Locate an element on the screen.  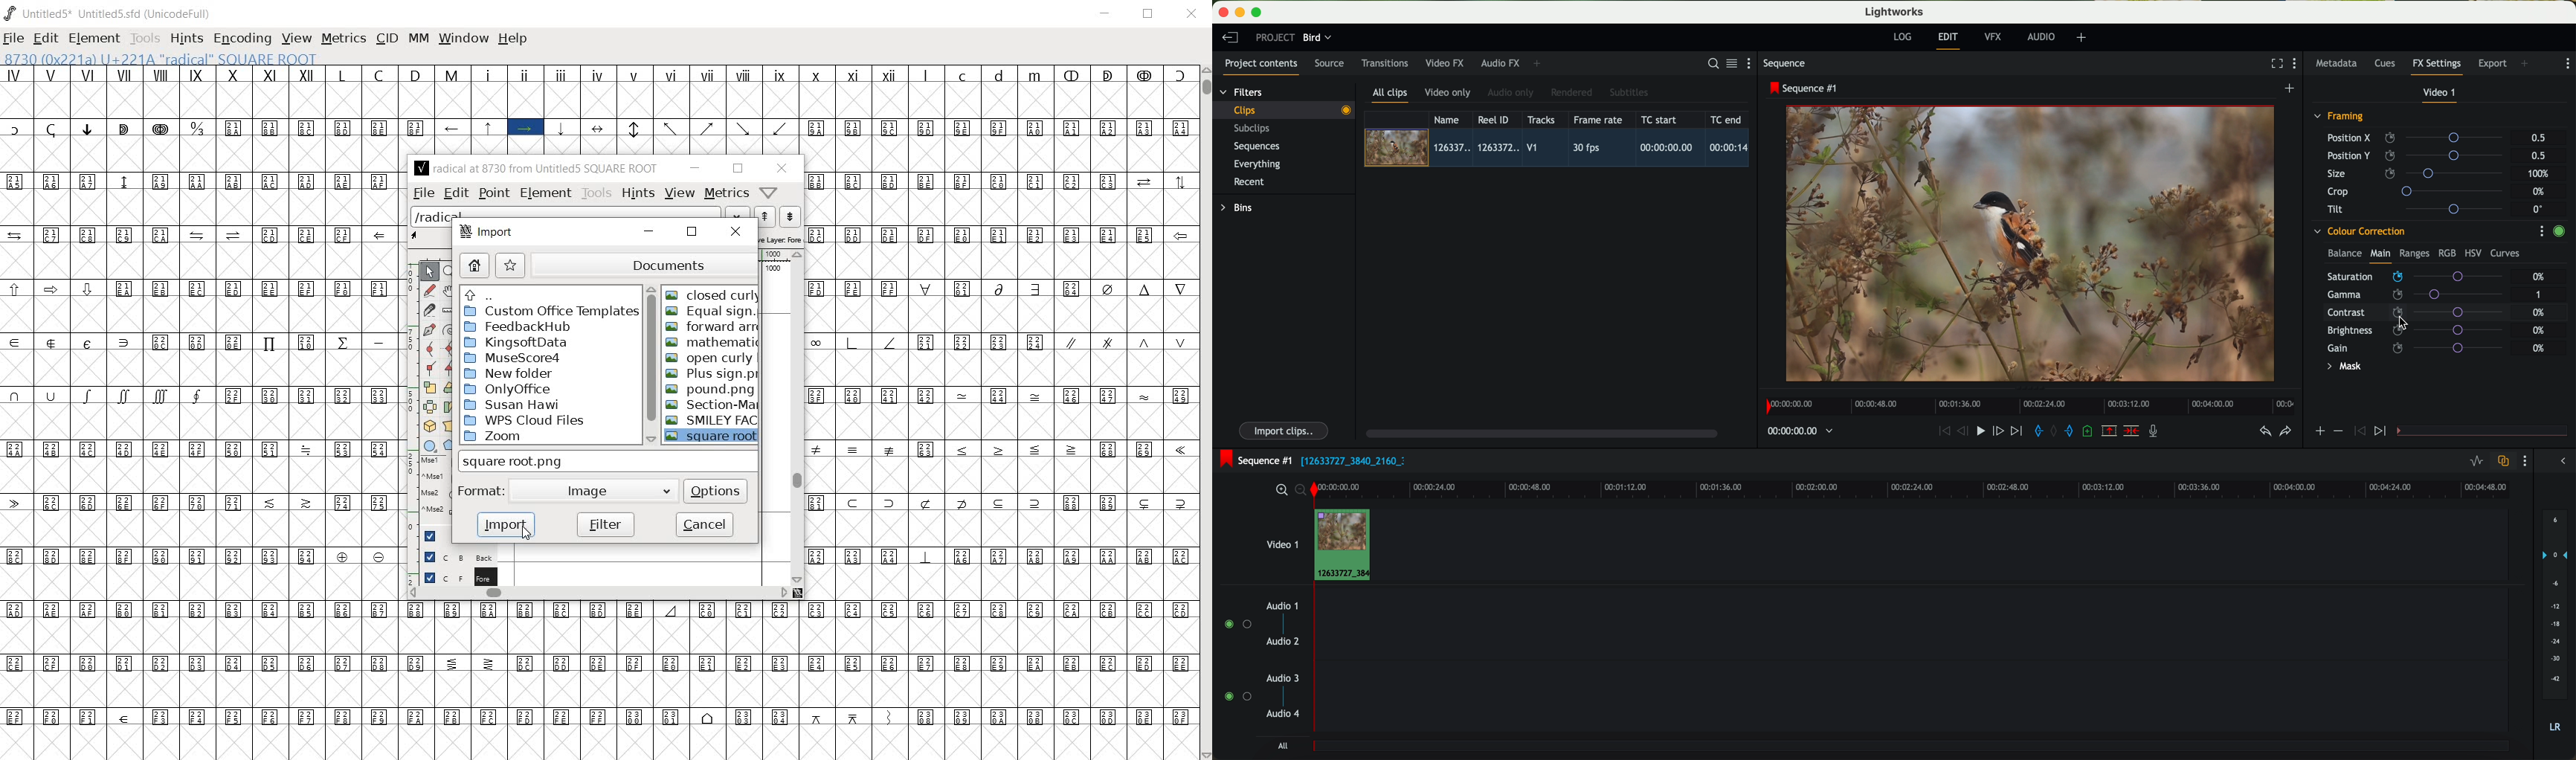
main is located at coordinates (2381, 255).